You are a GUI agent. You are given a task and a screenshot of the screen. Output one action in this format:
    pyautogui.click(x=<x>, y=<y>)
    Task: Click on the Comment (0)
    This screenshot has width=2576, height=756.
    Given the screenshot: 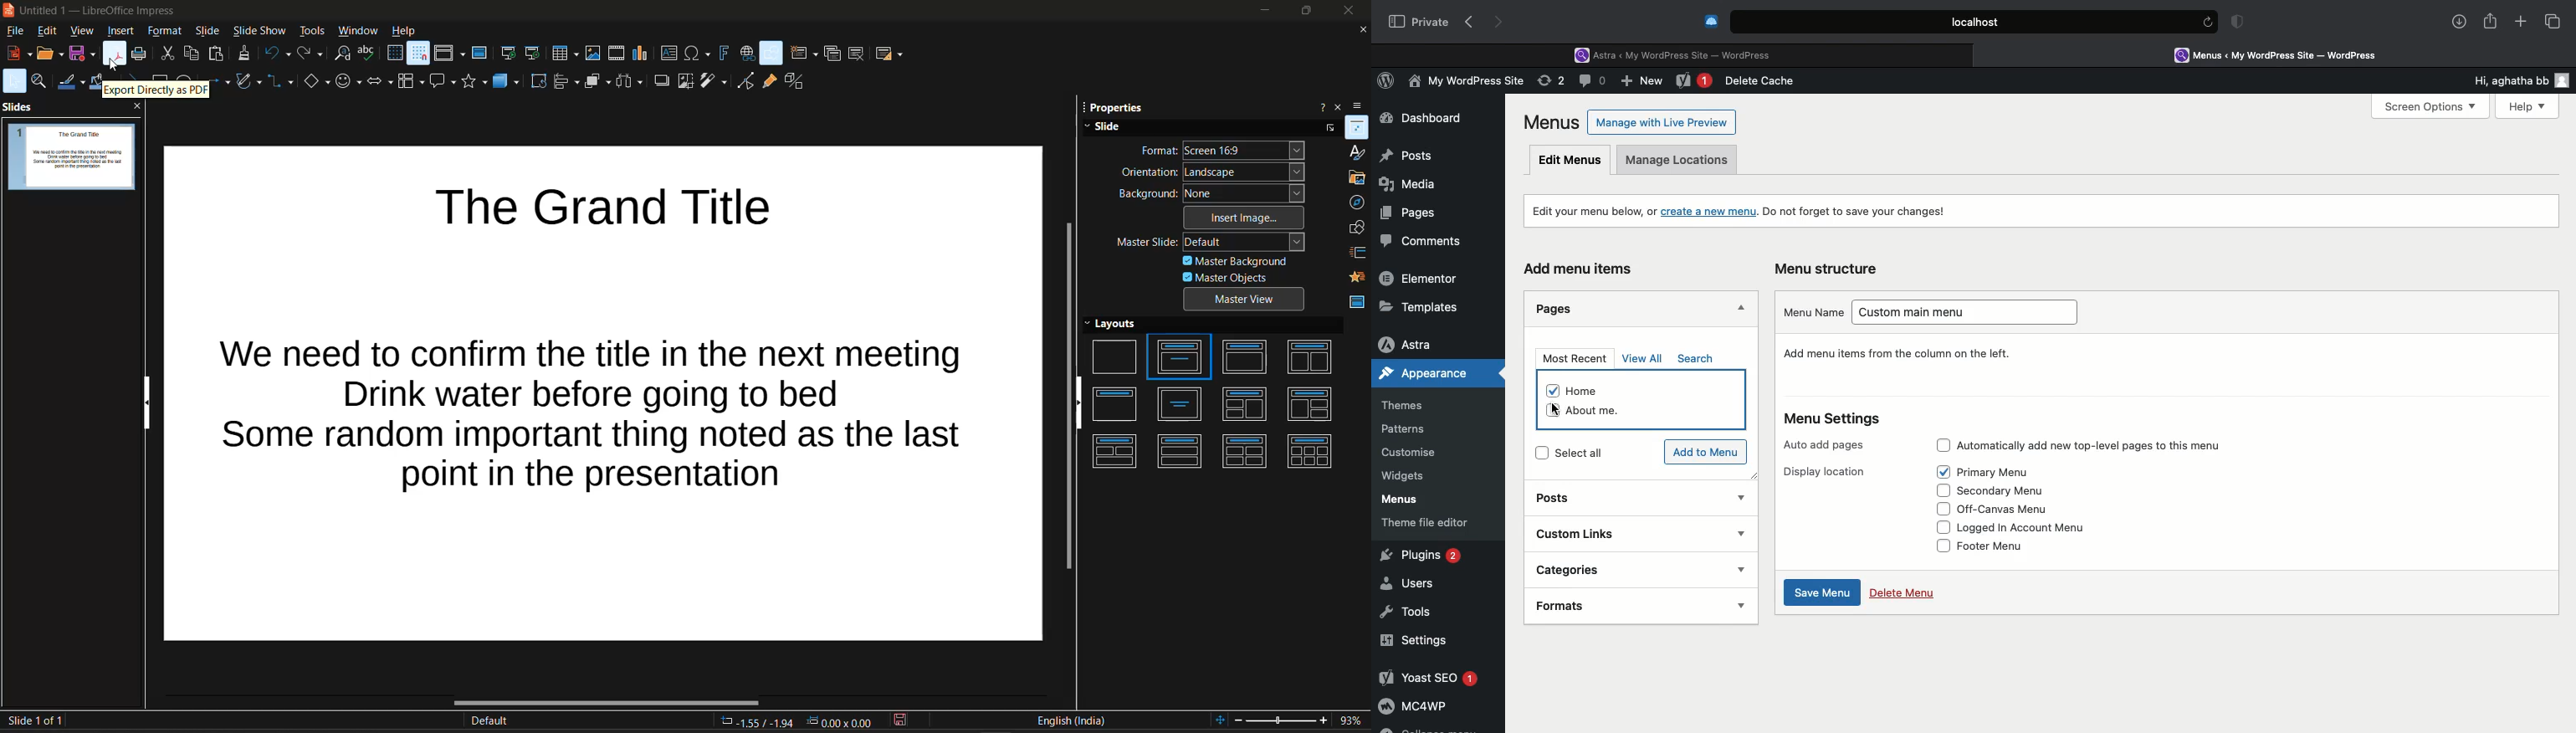 What is the action you would take?
    pyautogui.click(x=1595, y=80)
    